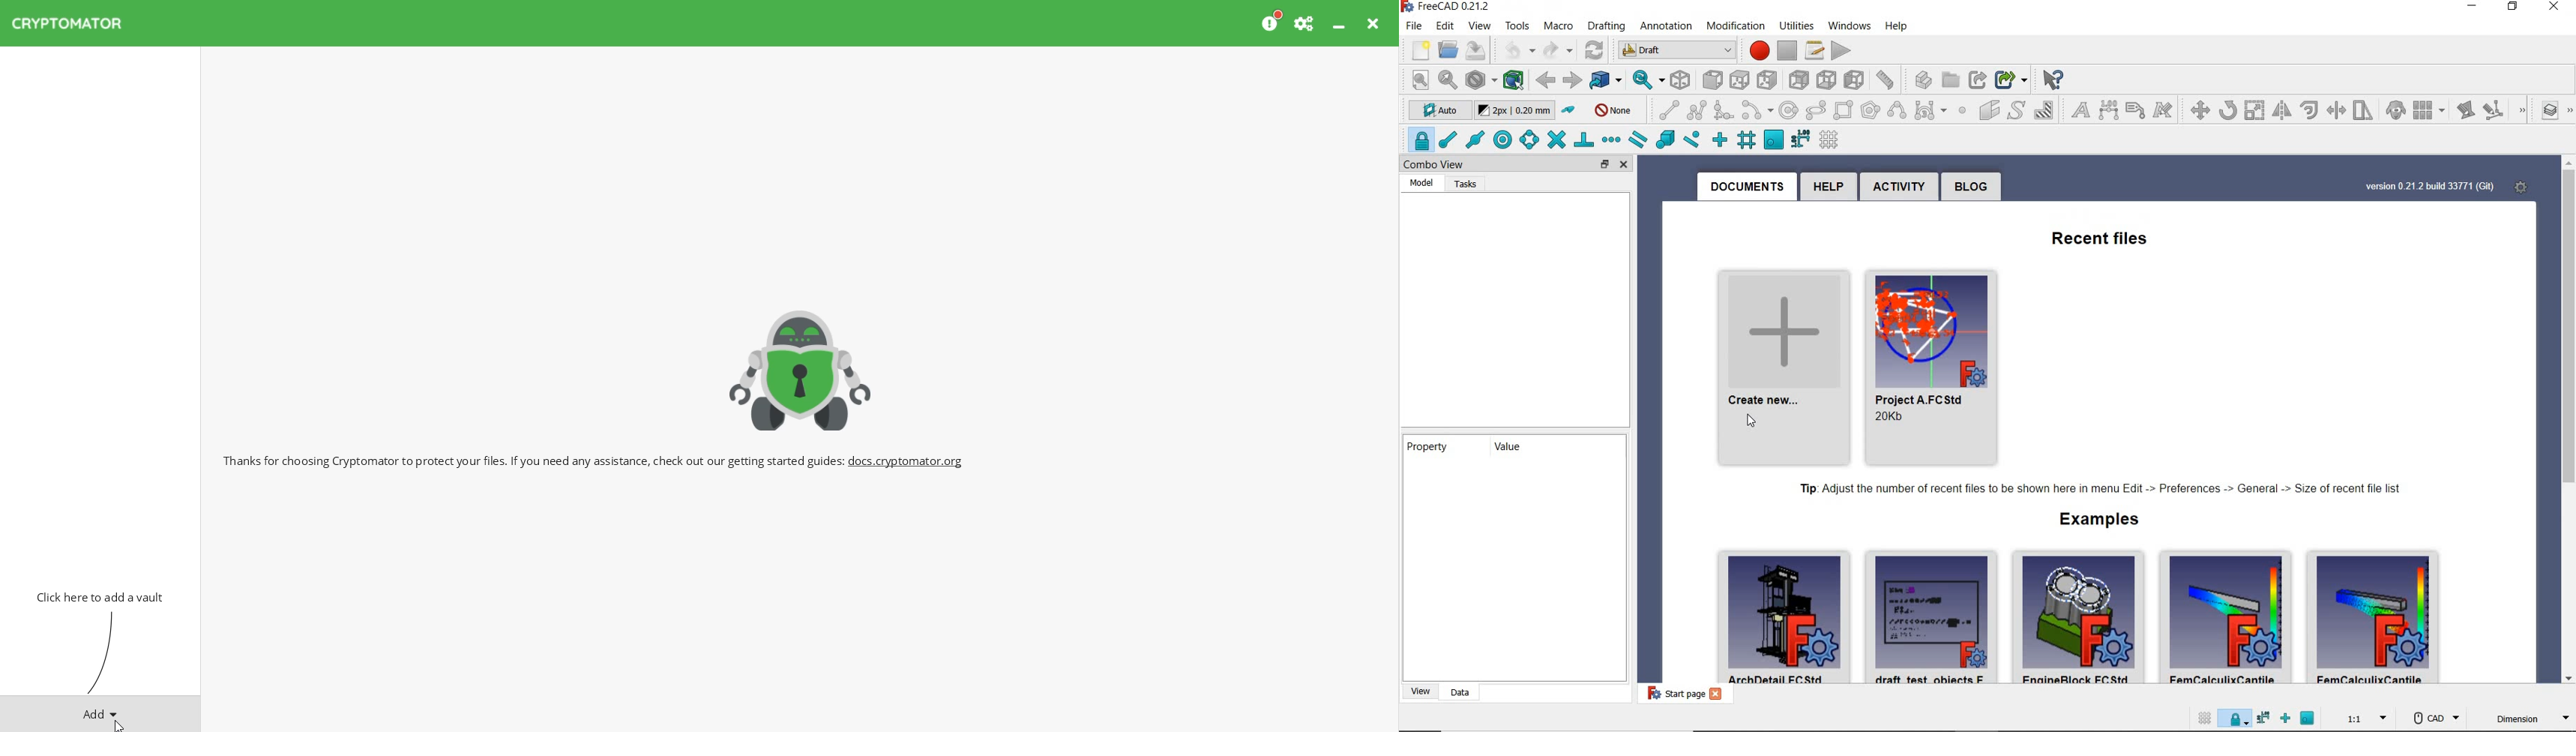 The height and width of the screenshot is (756, 2576). What do you see at coordinates (1898, 184) in the screenshot?
I see `activity` at bounding box center [1898, 184].